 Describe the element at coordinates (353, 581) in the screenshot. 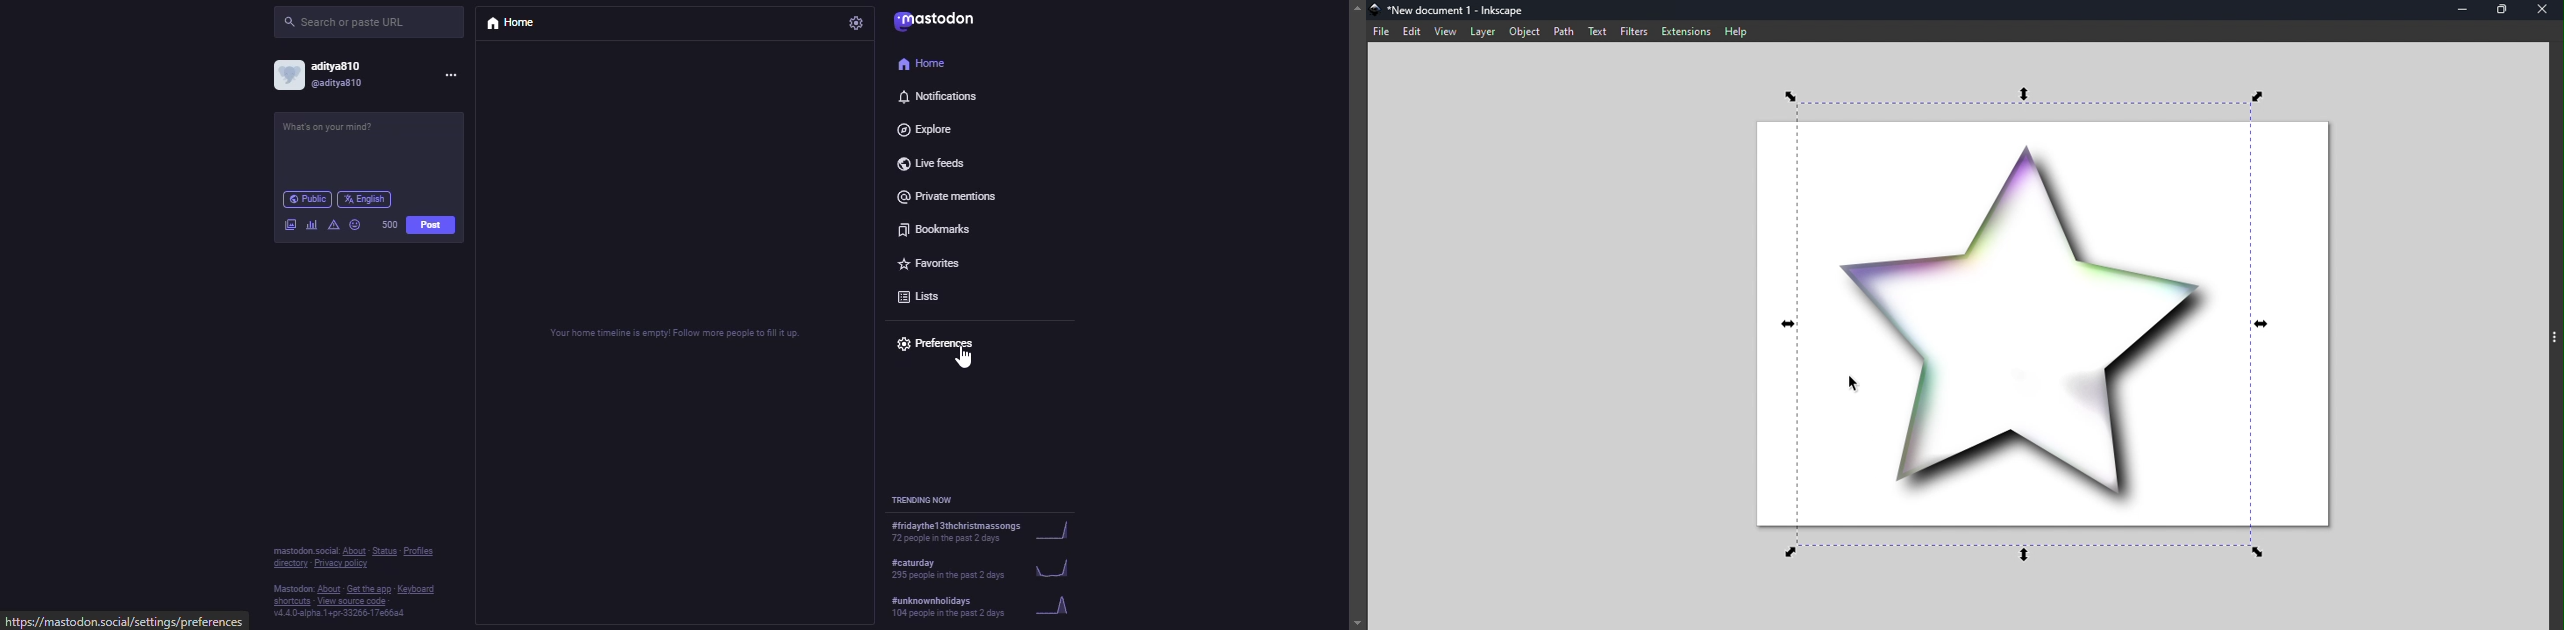

I see `info` at that location.